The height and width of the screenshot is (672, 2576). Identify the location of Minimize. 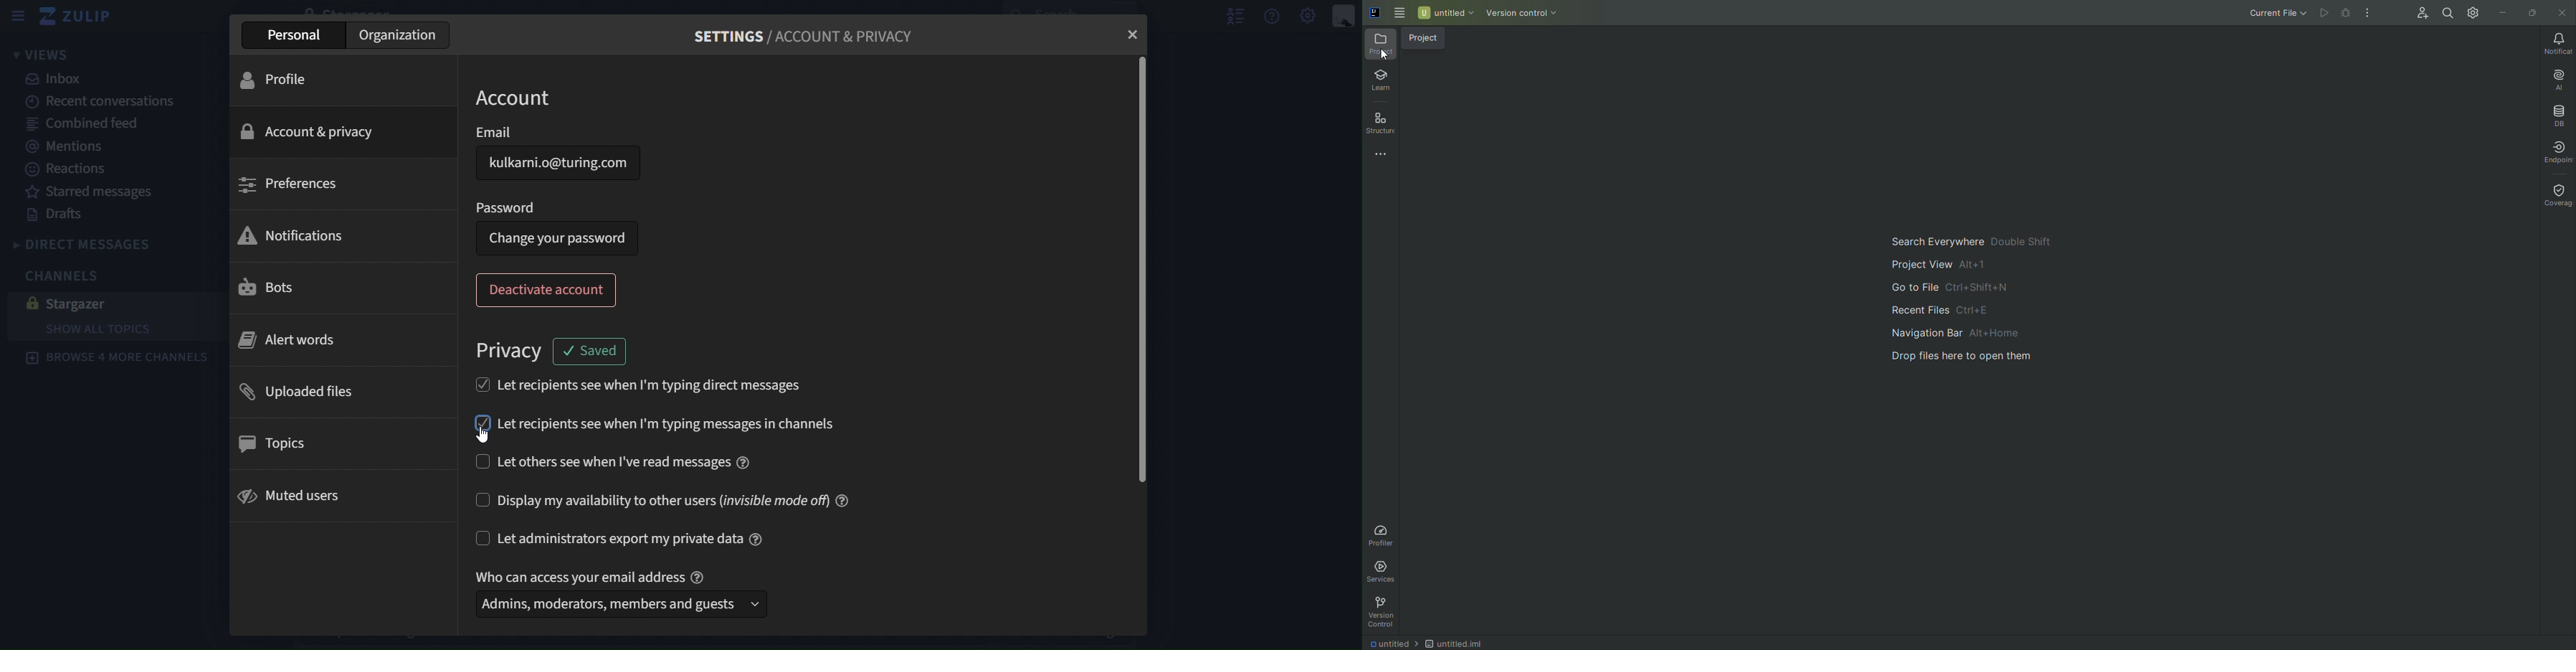
(2501, 12).